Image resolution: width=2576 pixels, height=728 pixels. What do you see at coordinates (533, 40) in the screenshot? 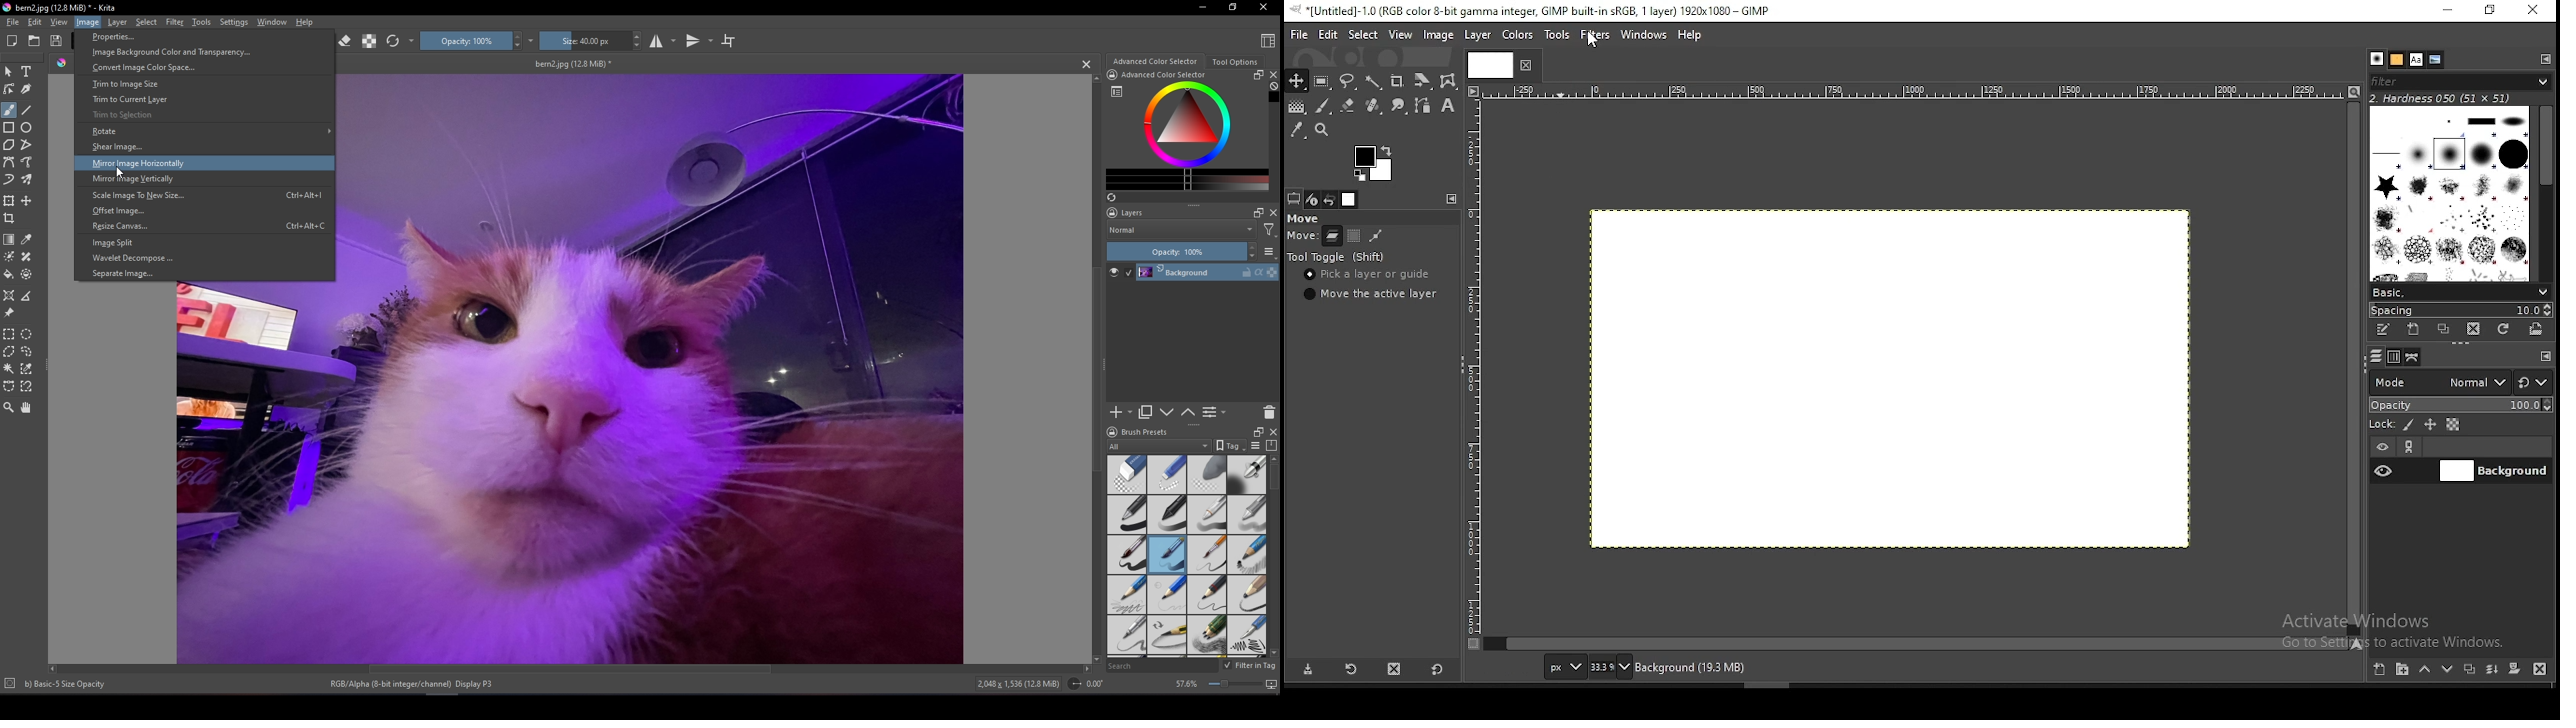
I see `Image options 2` at bounding box center [533, 40].